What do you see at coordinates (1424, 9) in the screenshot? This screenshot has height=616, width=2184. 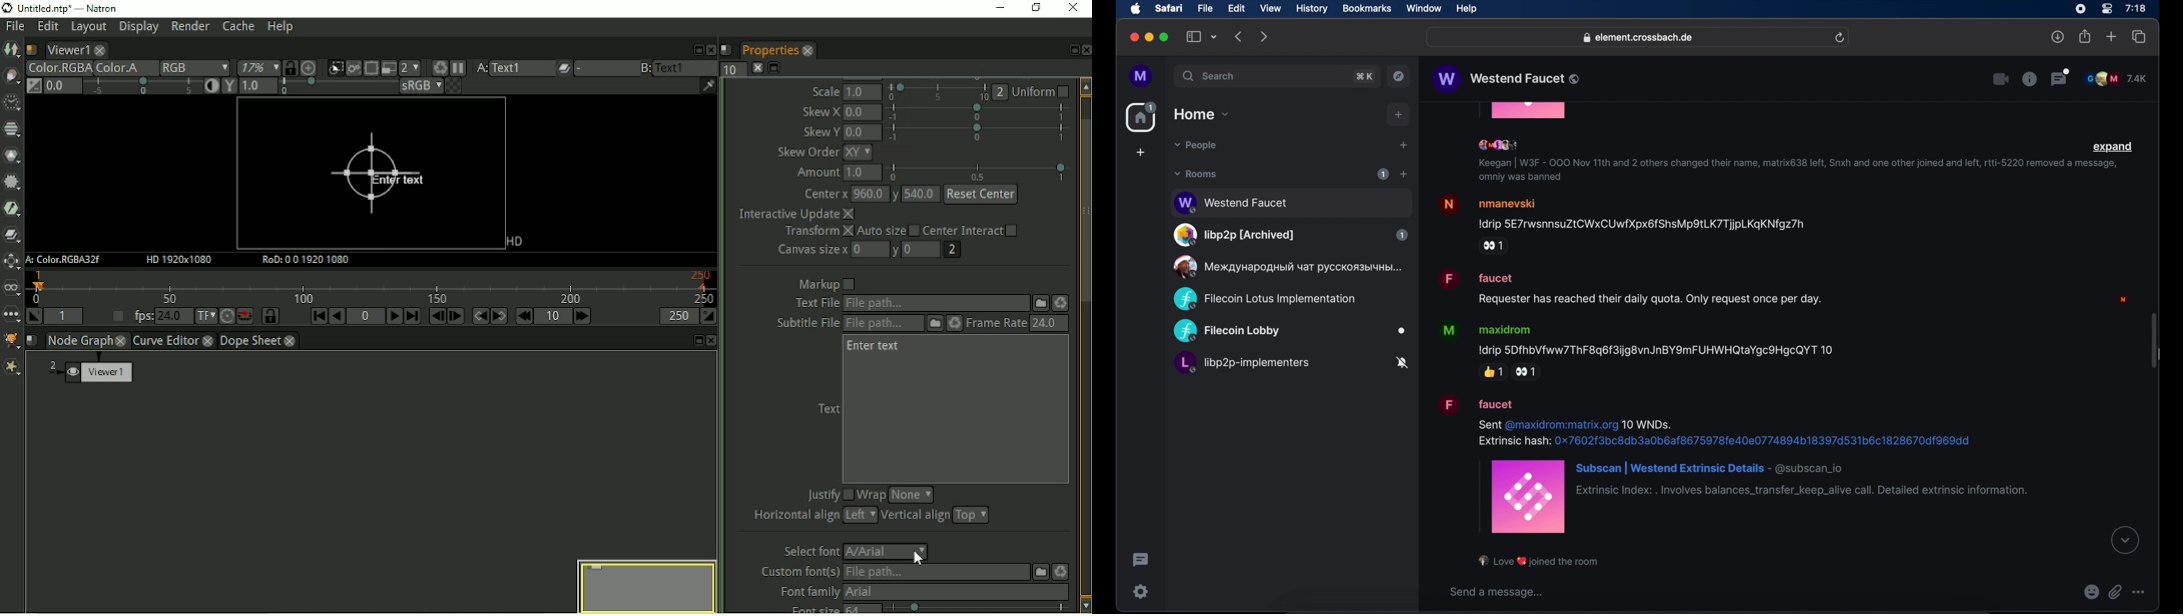 I see `window` at bounding box center [1424, 9].